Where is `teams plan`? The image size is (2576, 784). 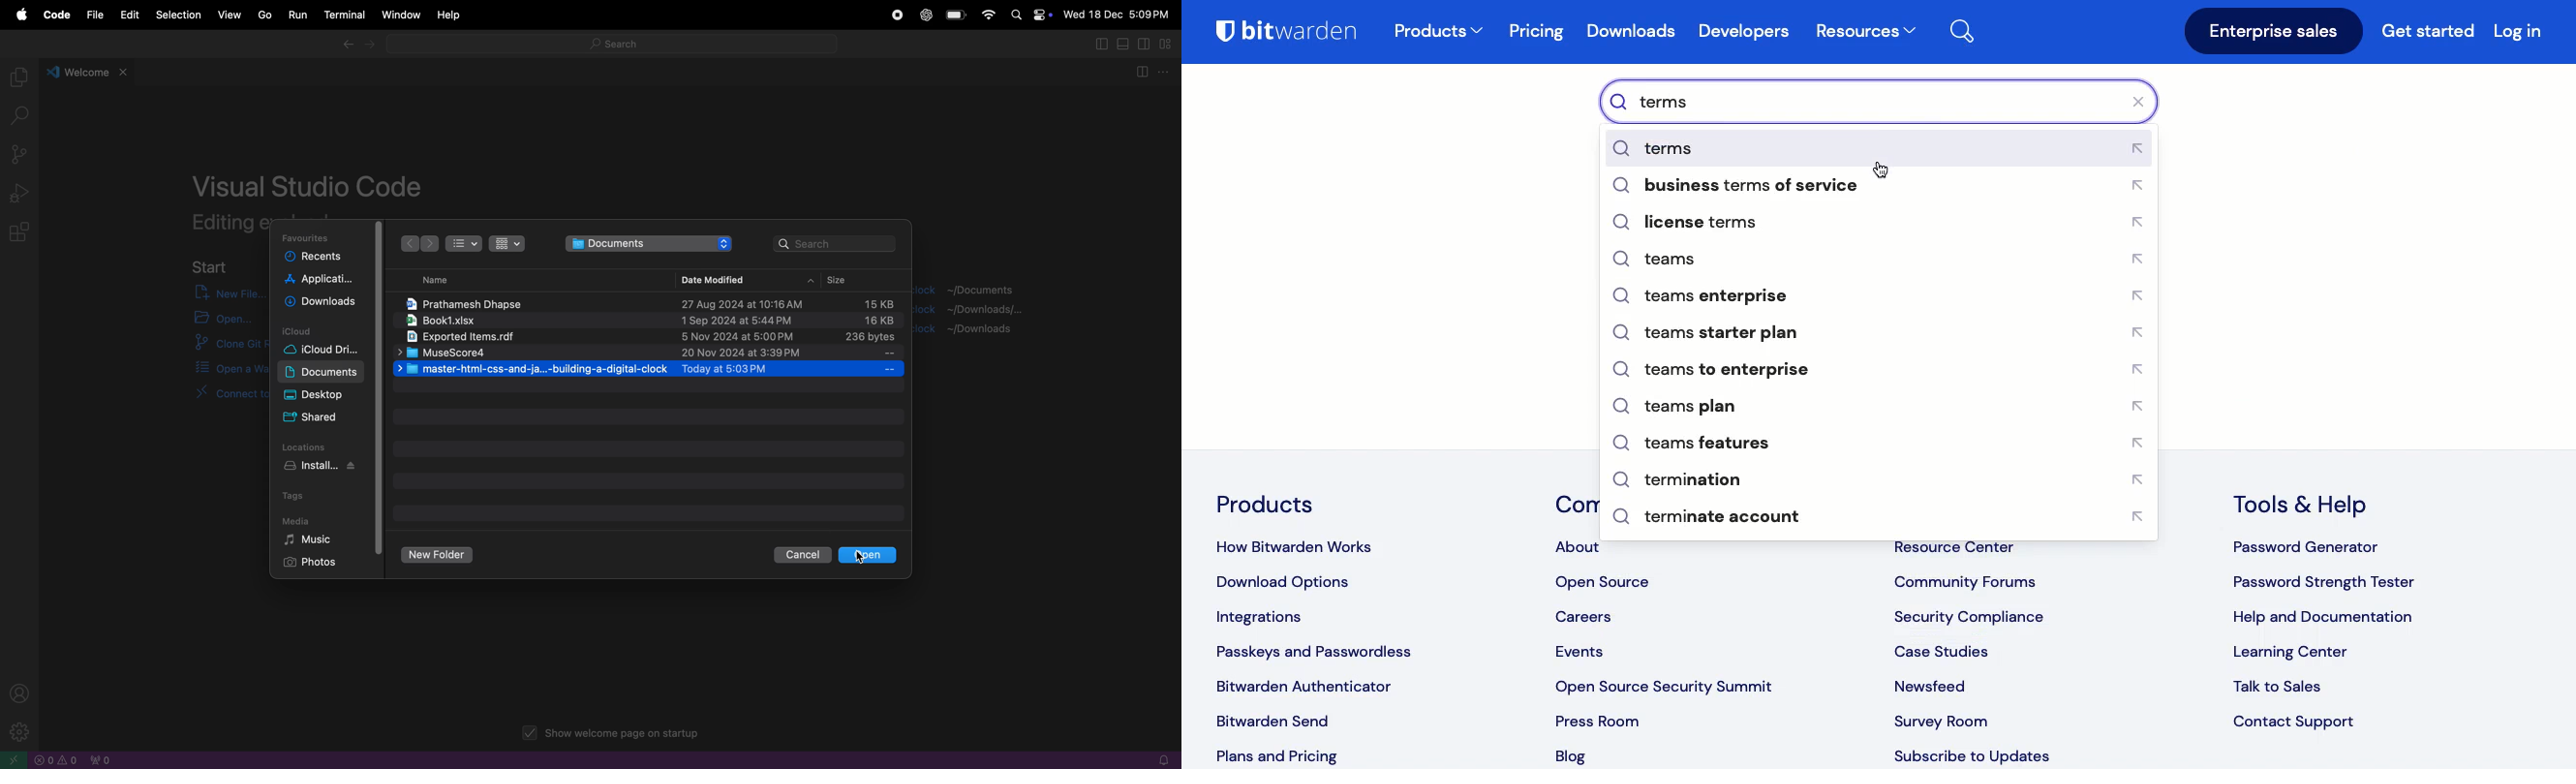
teams plan is located at coordinates (1884, 407).